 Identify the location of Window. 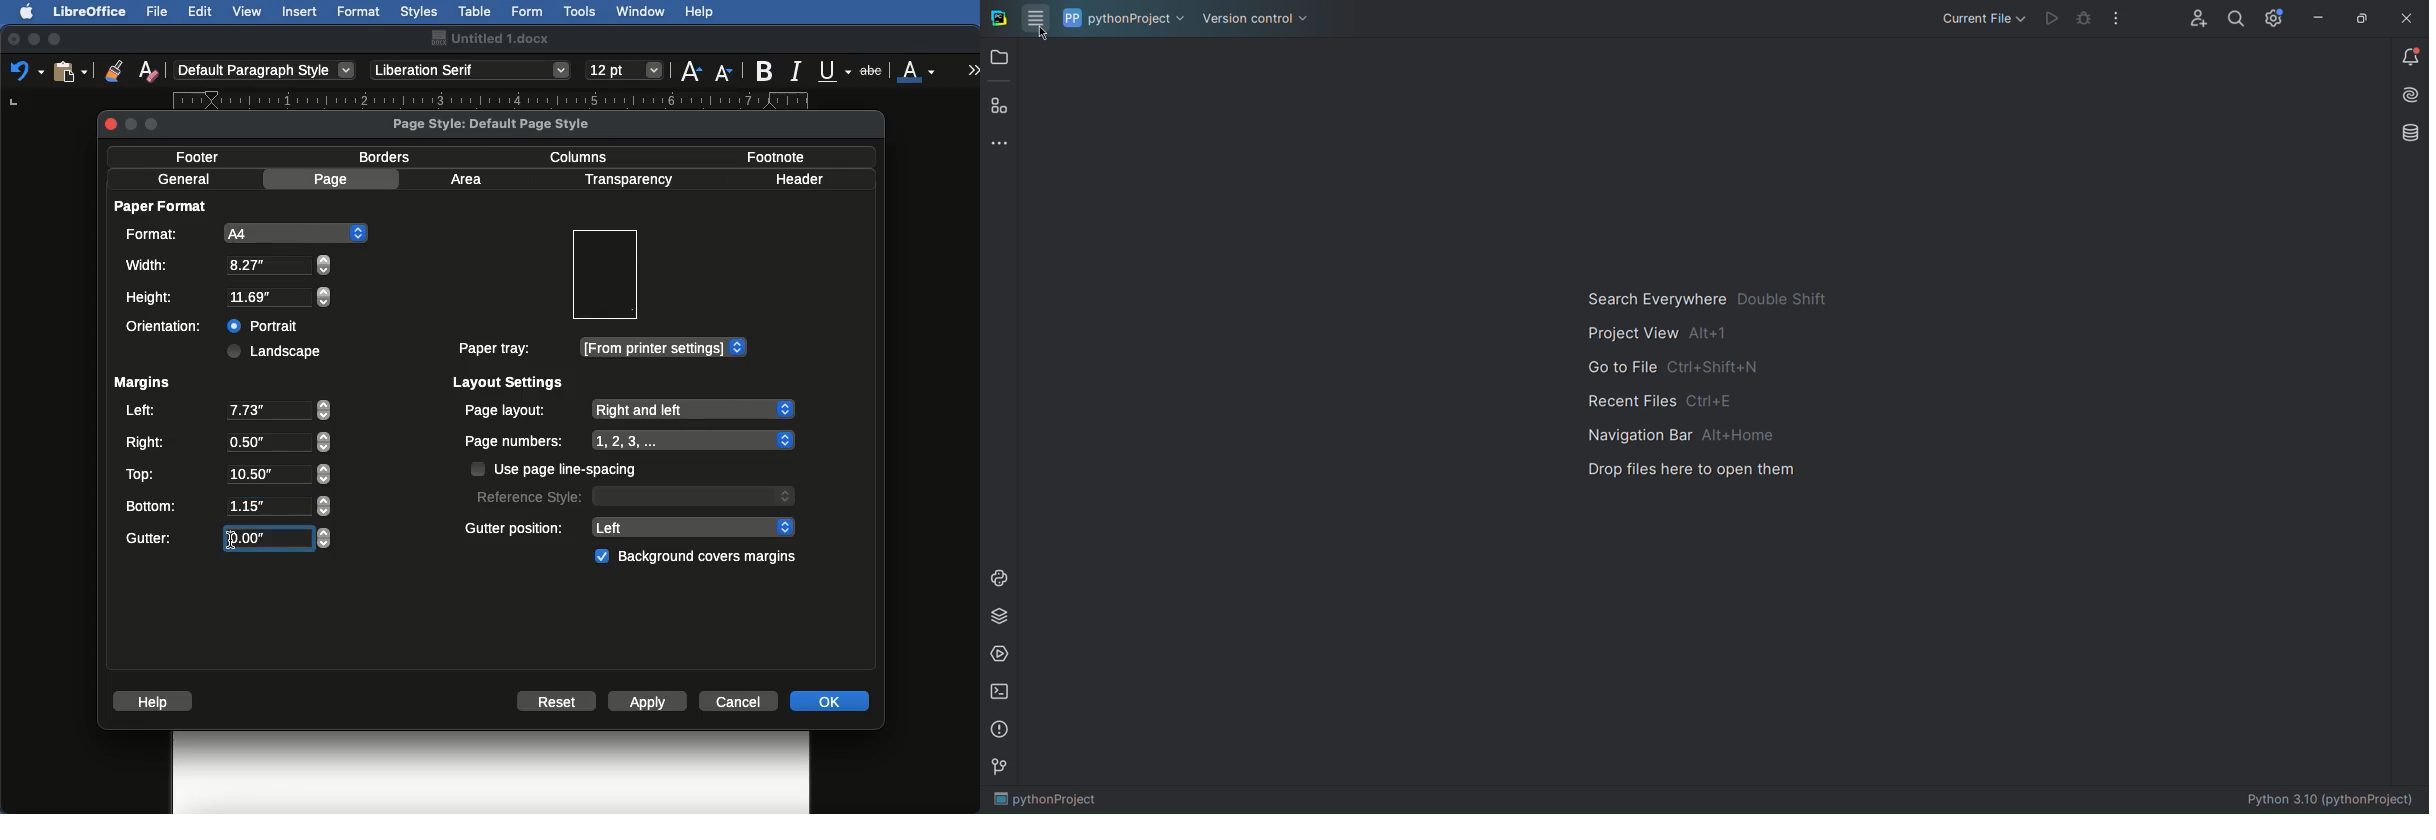
(641, 12).